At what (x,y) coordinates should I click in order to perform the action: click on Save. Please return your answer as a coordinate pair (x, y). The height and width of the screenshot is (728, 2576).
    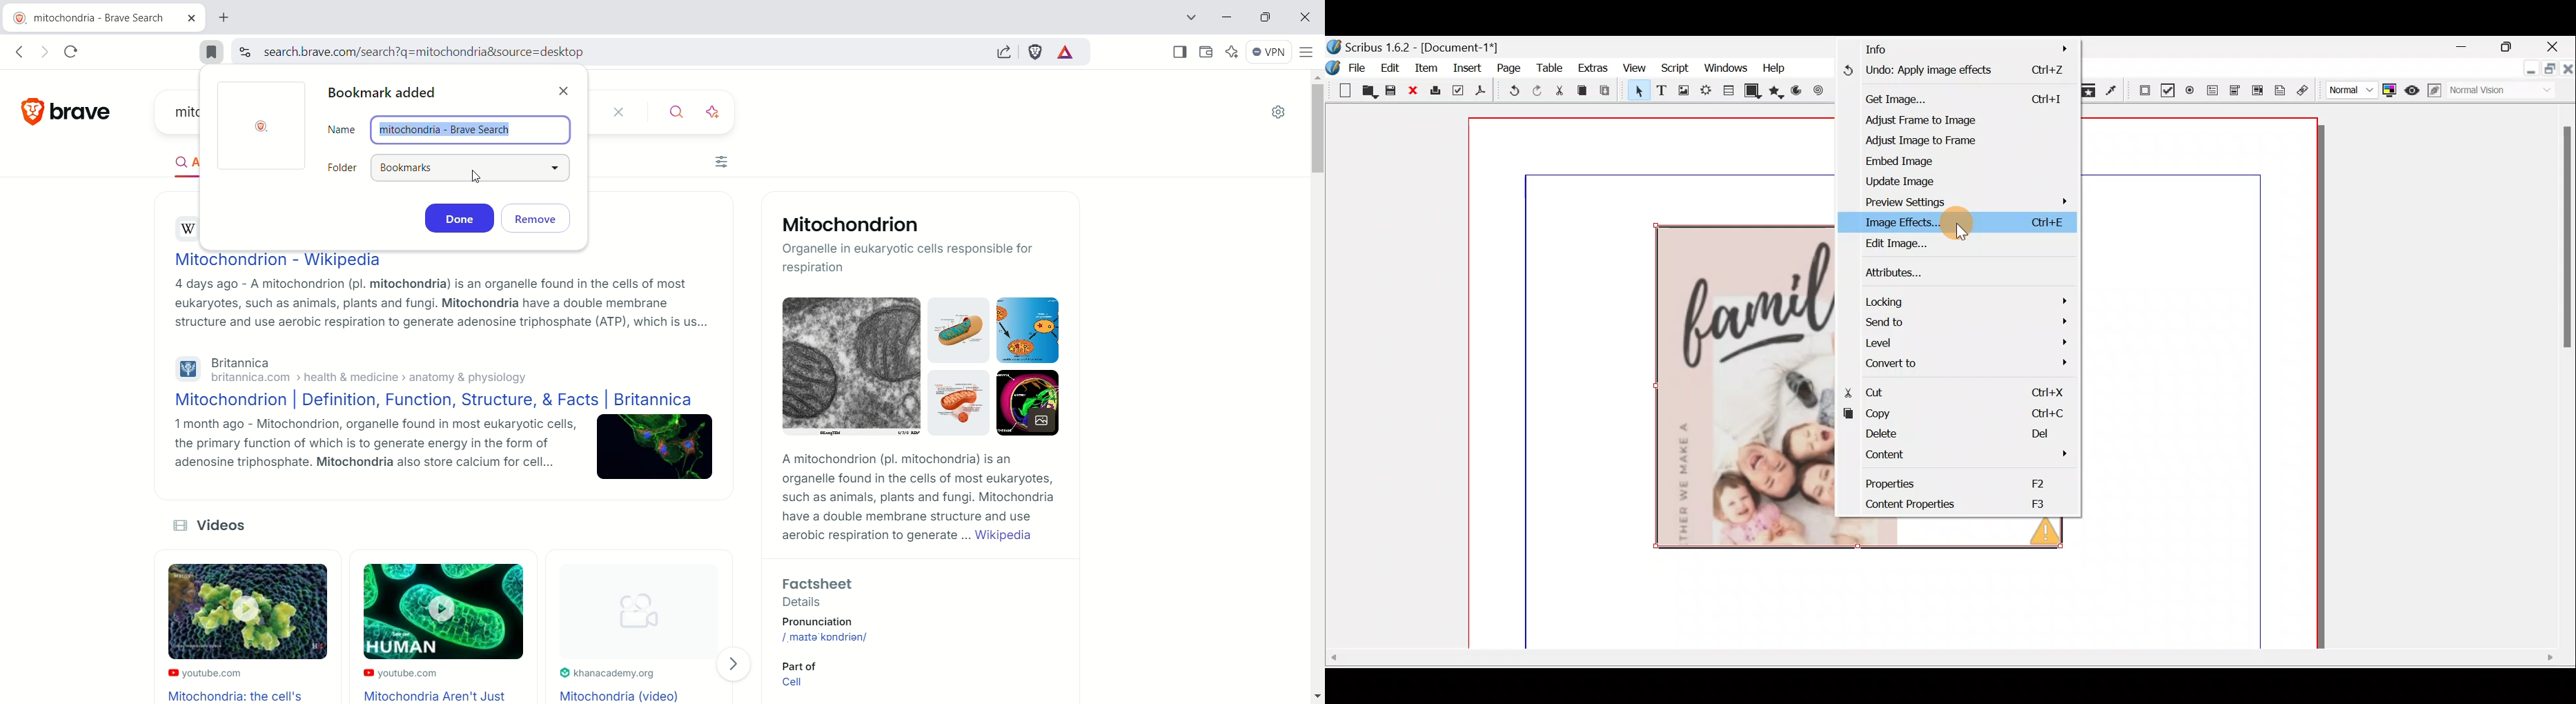
    Looking at the image, I should click on (1389, 90).